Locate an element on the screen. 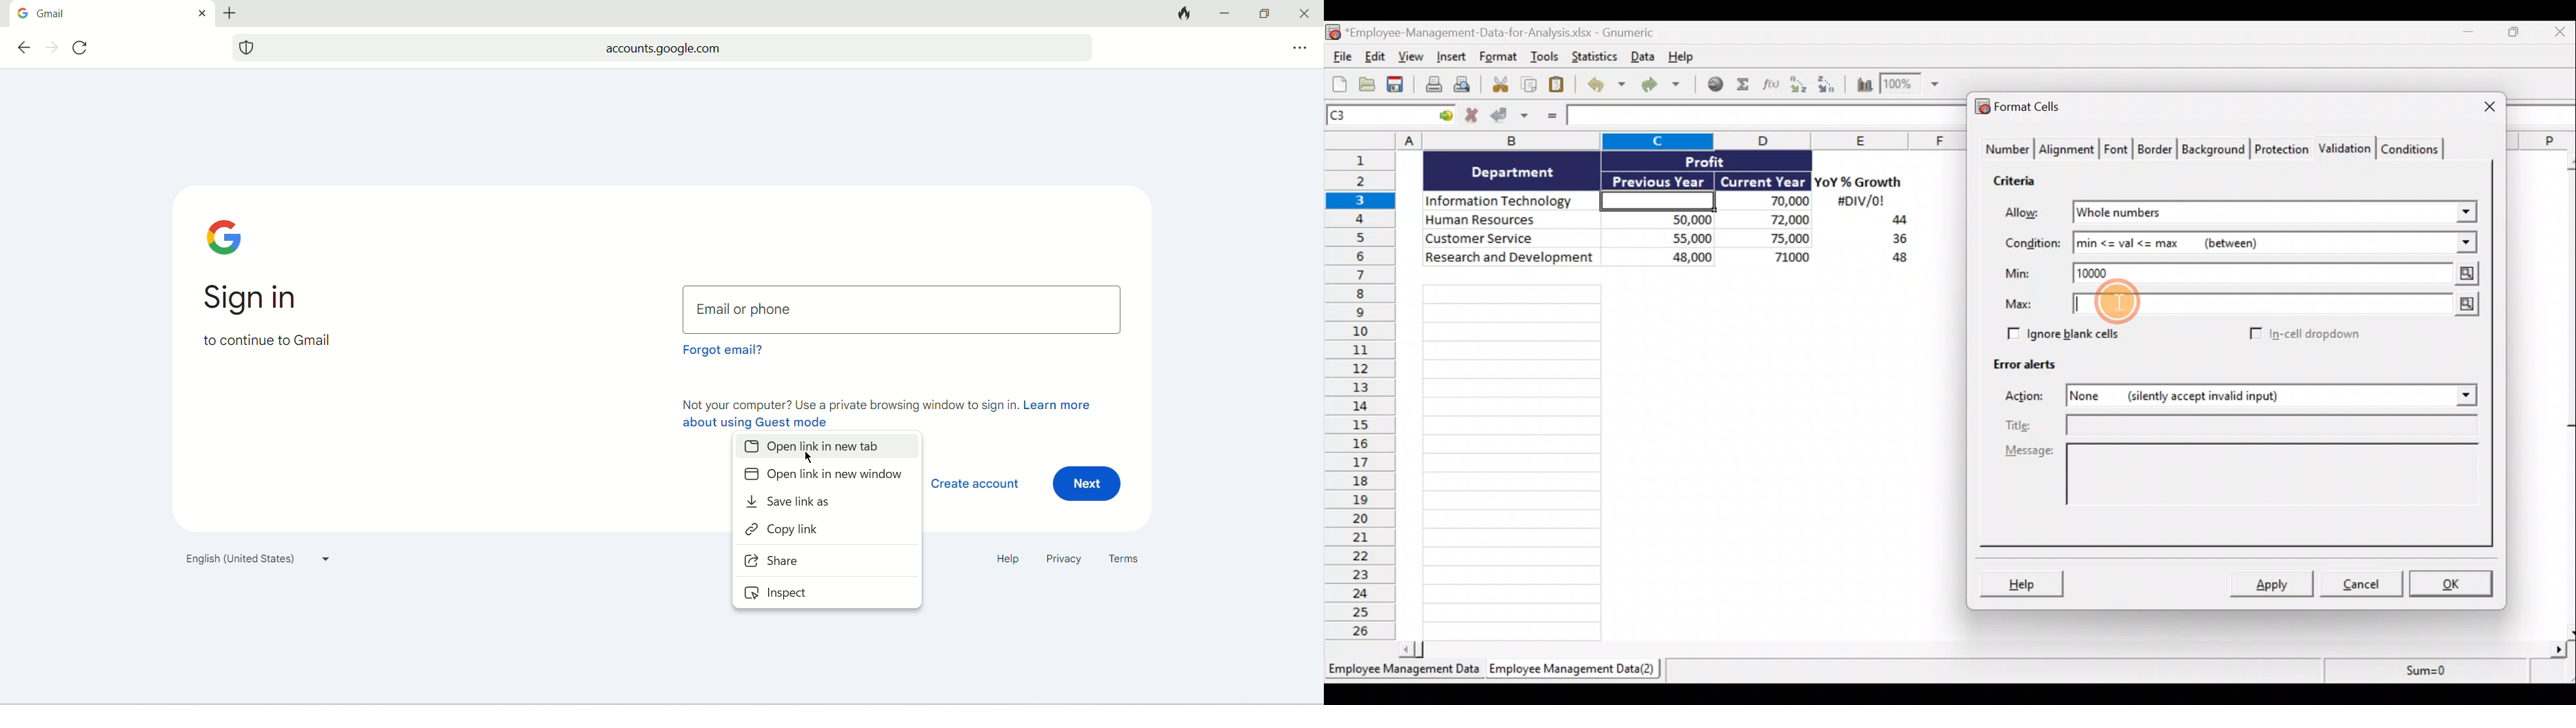 The width and height of the screenshot is (2576, 728). *Employee-Management-Data-for-Analysis.xlsx - Gnumeric is located at coordinates (1515, 31).